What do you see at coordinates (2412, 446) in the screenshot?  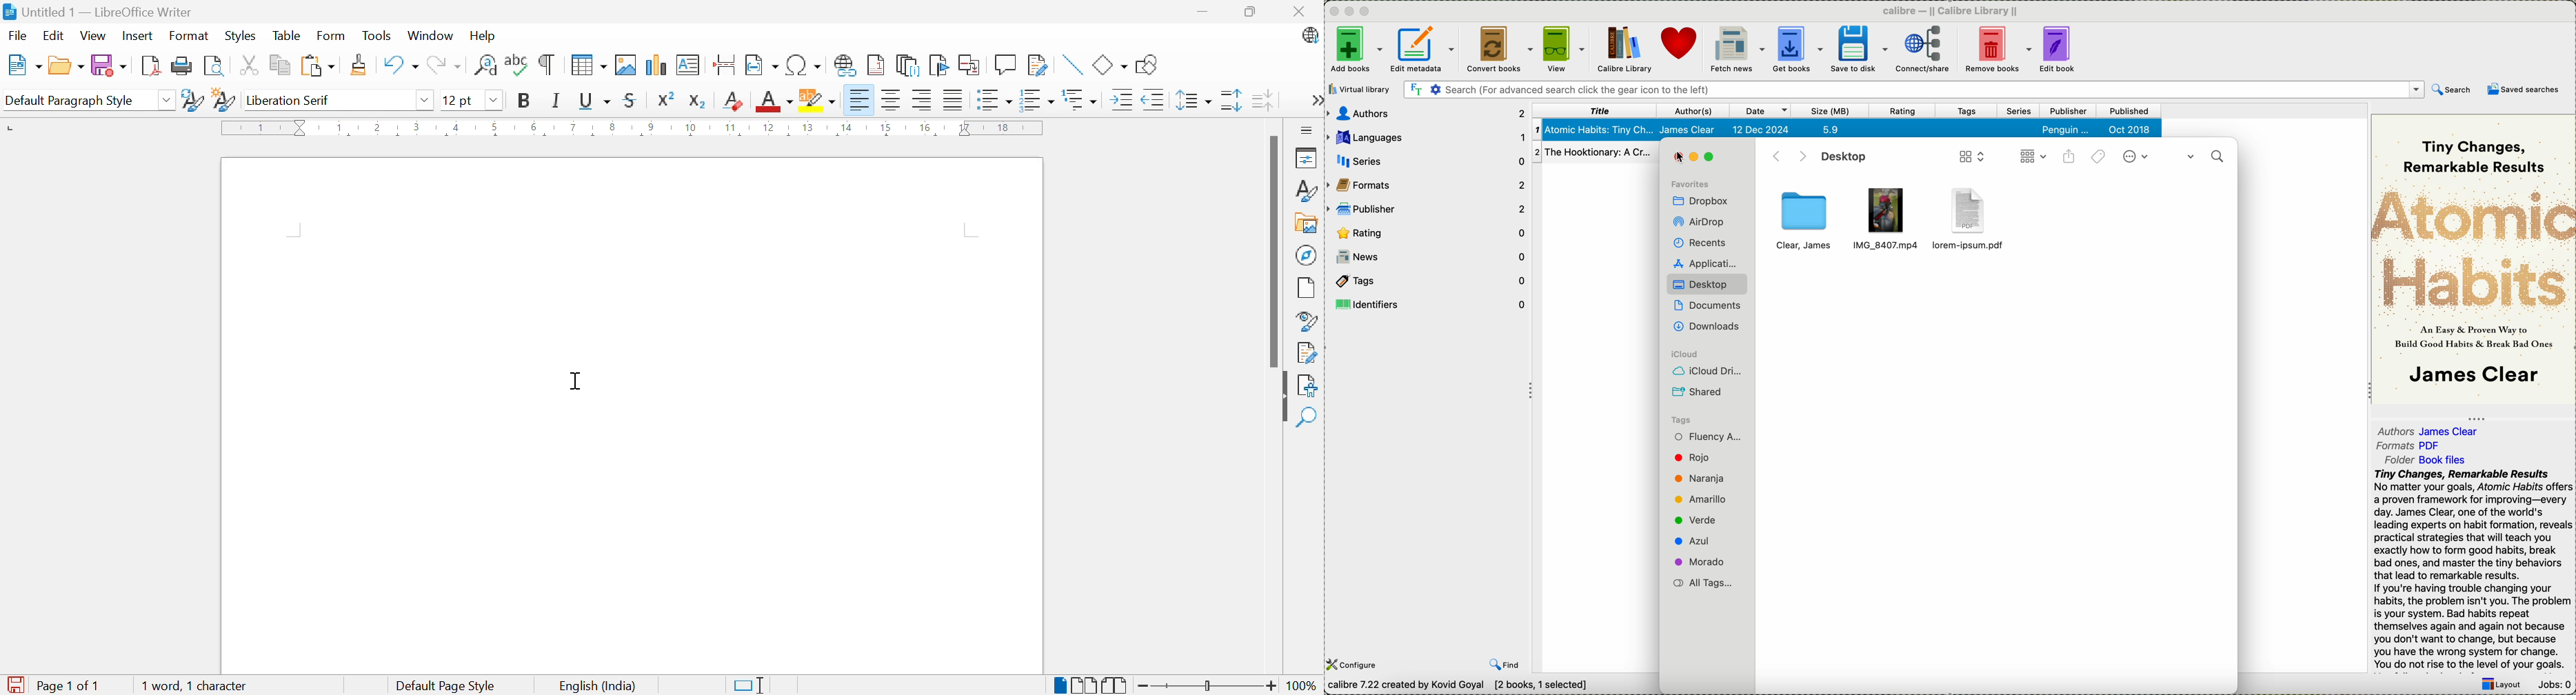 I see `formats` at bounding box center [2412, 446].